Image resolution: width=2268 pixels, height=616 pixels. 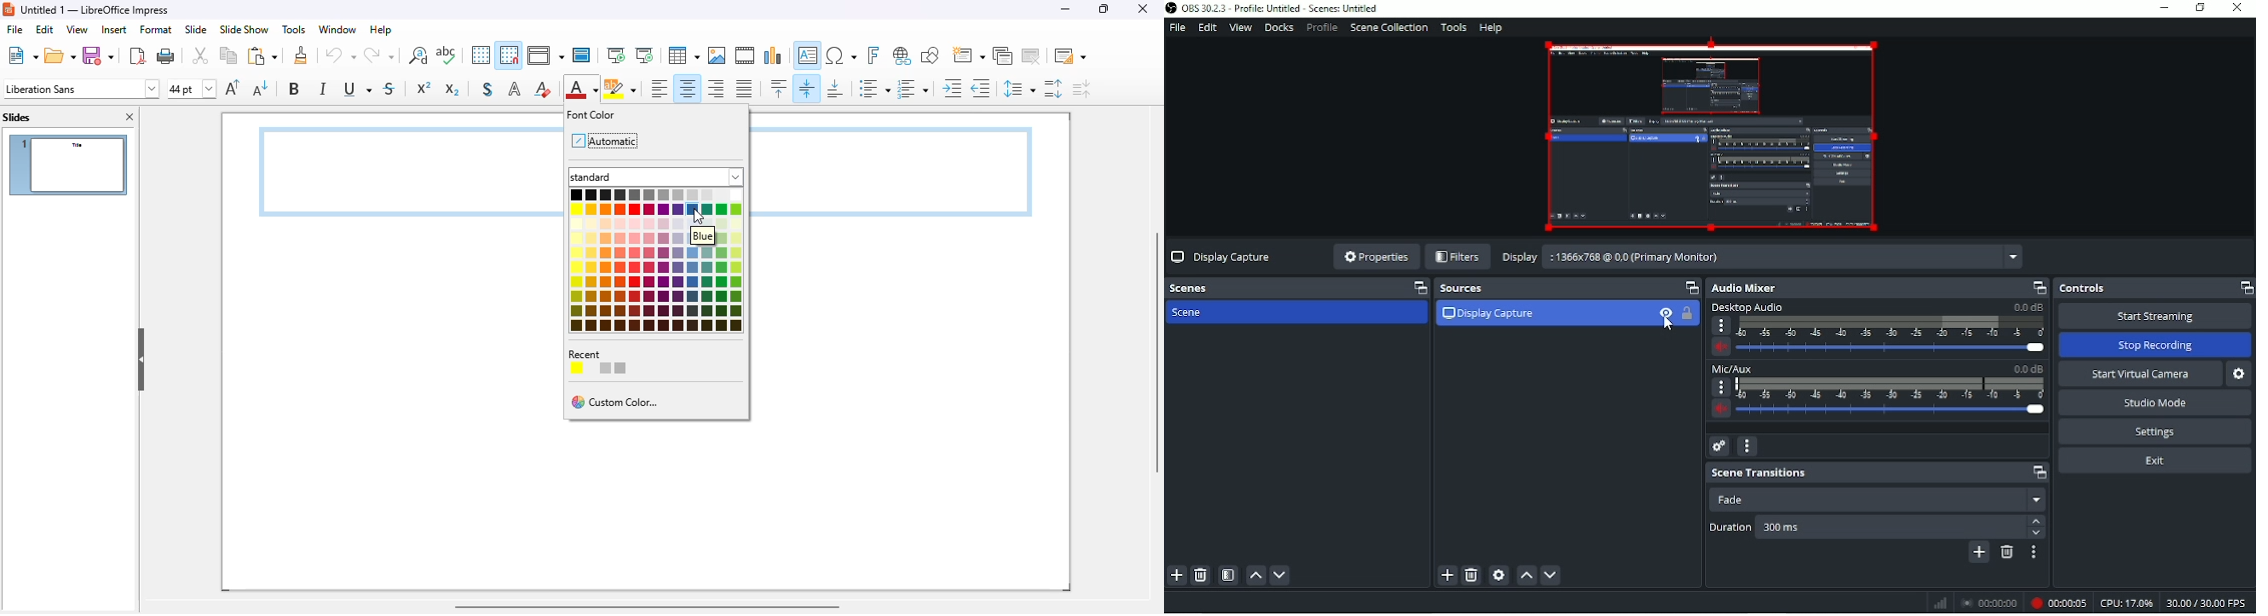 What do you see at coordinates (1388, 29) in the screenshot?
I see `Scene collection` at bounding box center [1388, 29].